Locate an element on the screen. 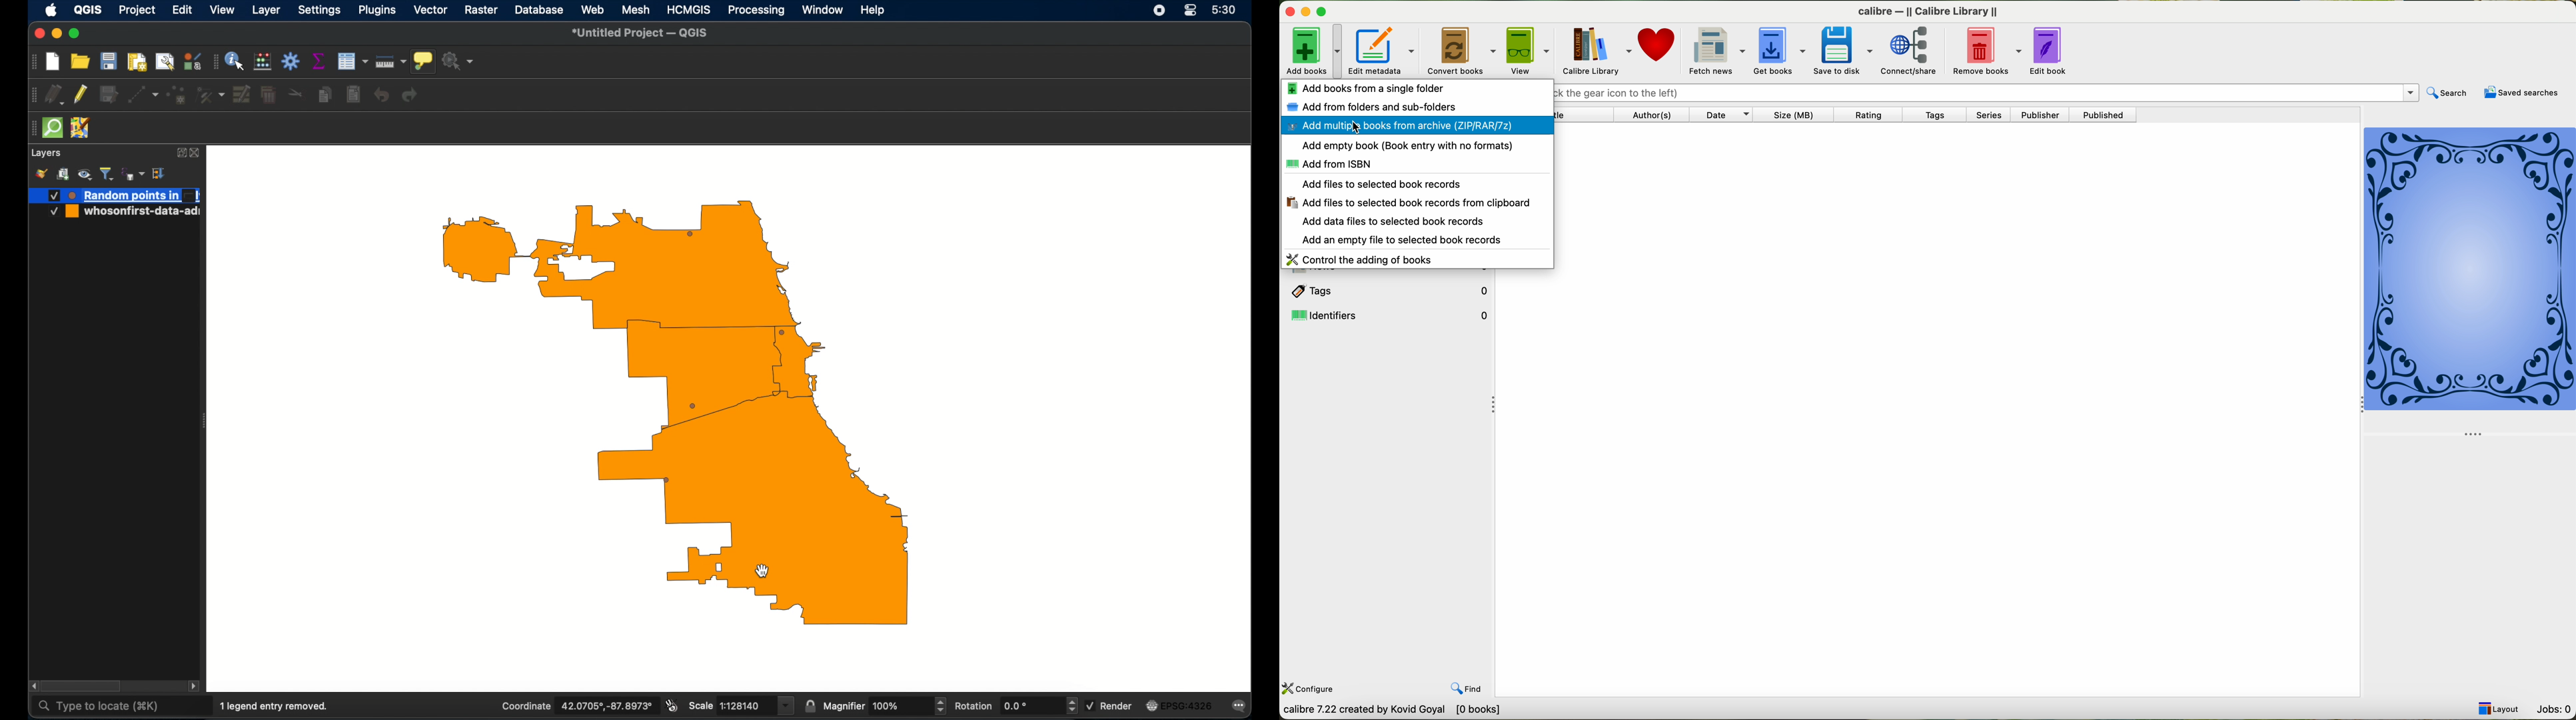  donate is located at coordinates (1659, 47).